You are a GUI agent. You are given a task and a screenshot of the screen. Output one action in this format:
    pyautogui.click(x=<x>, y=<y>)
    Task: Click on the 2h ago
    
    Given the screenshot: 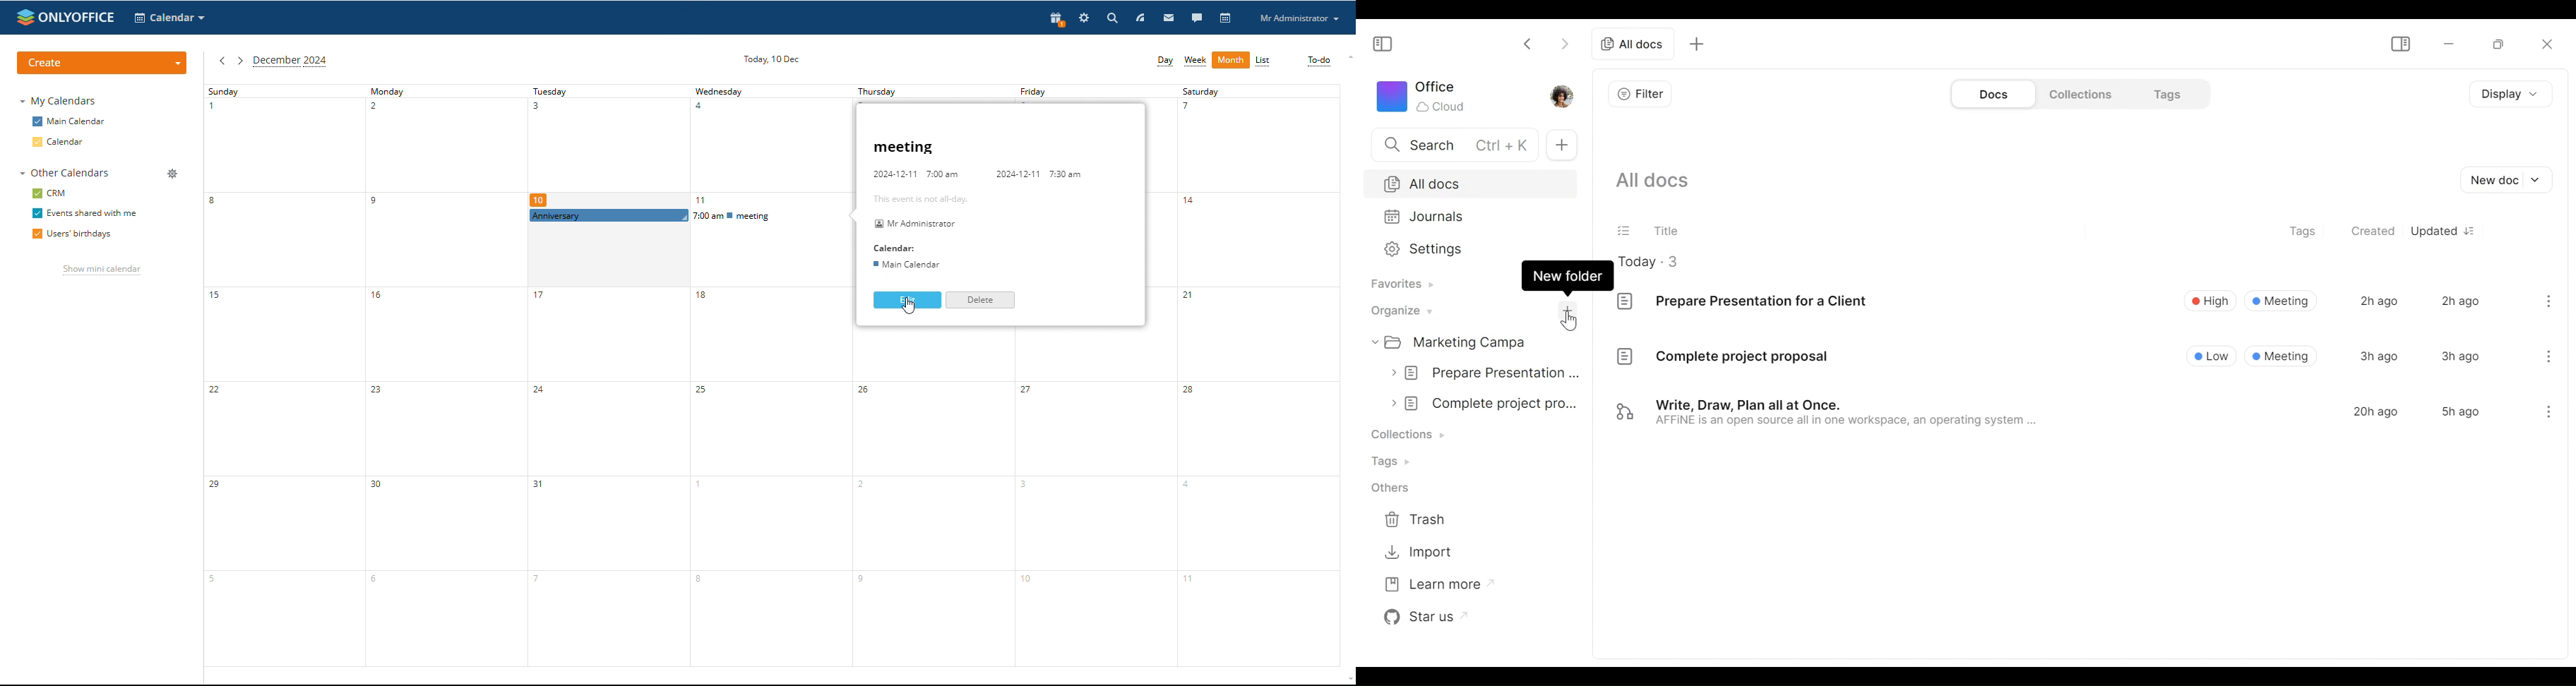 What is the action you would take?
    pyautogui.click(x=2378, y=301)
    